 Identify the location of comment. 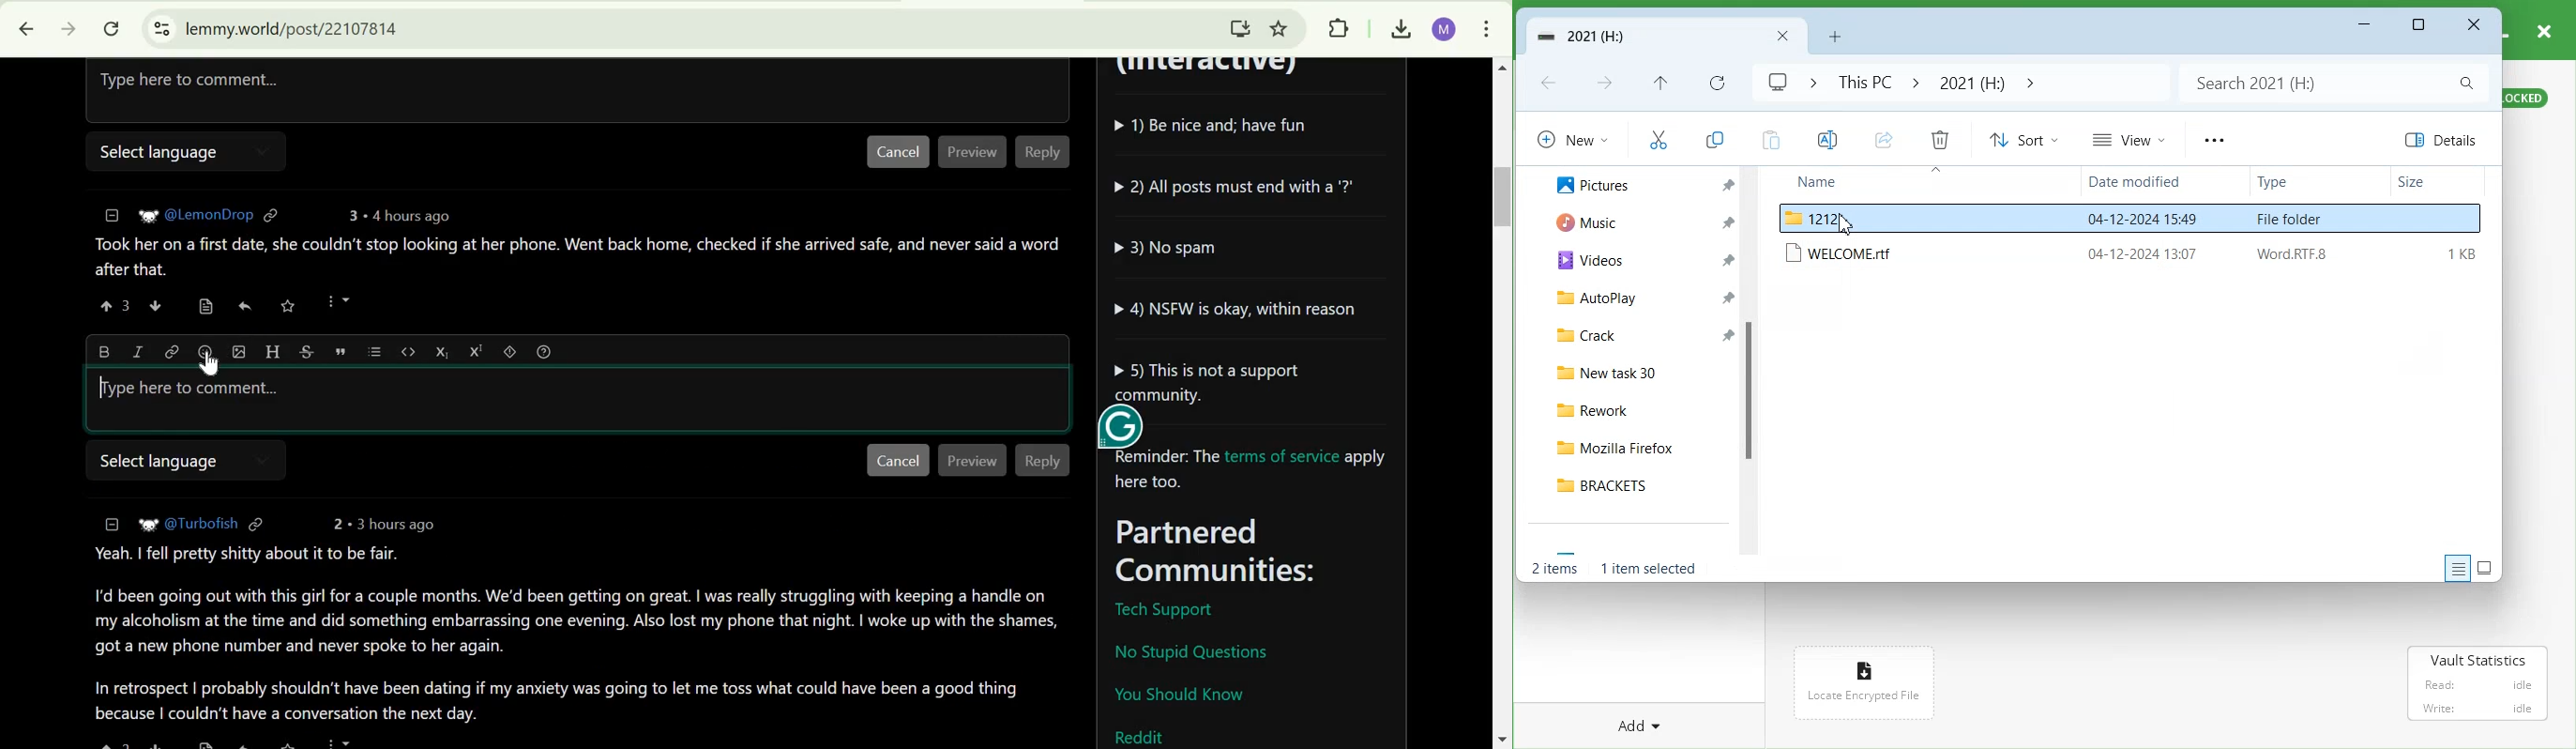
(574, 255).